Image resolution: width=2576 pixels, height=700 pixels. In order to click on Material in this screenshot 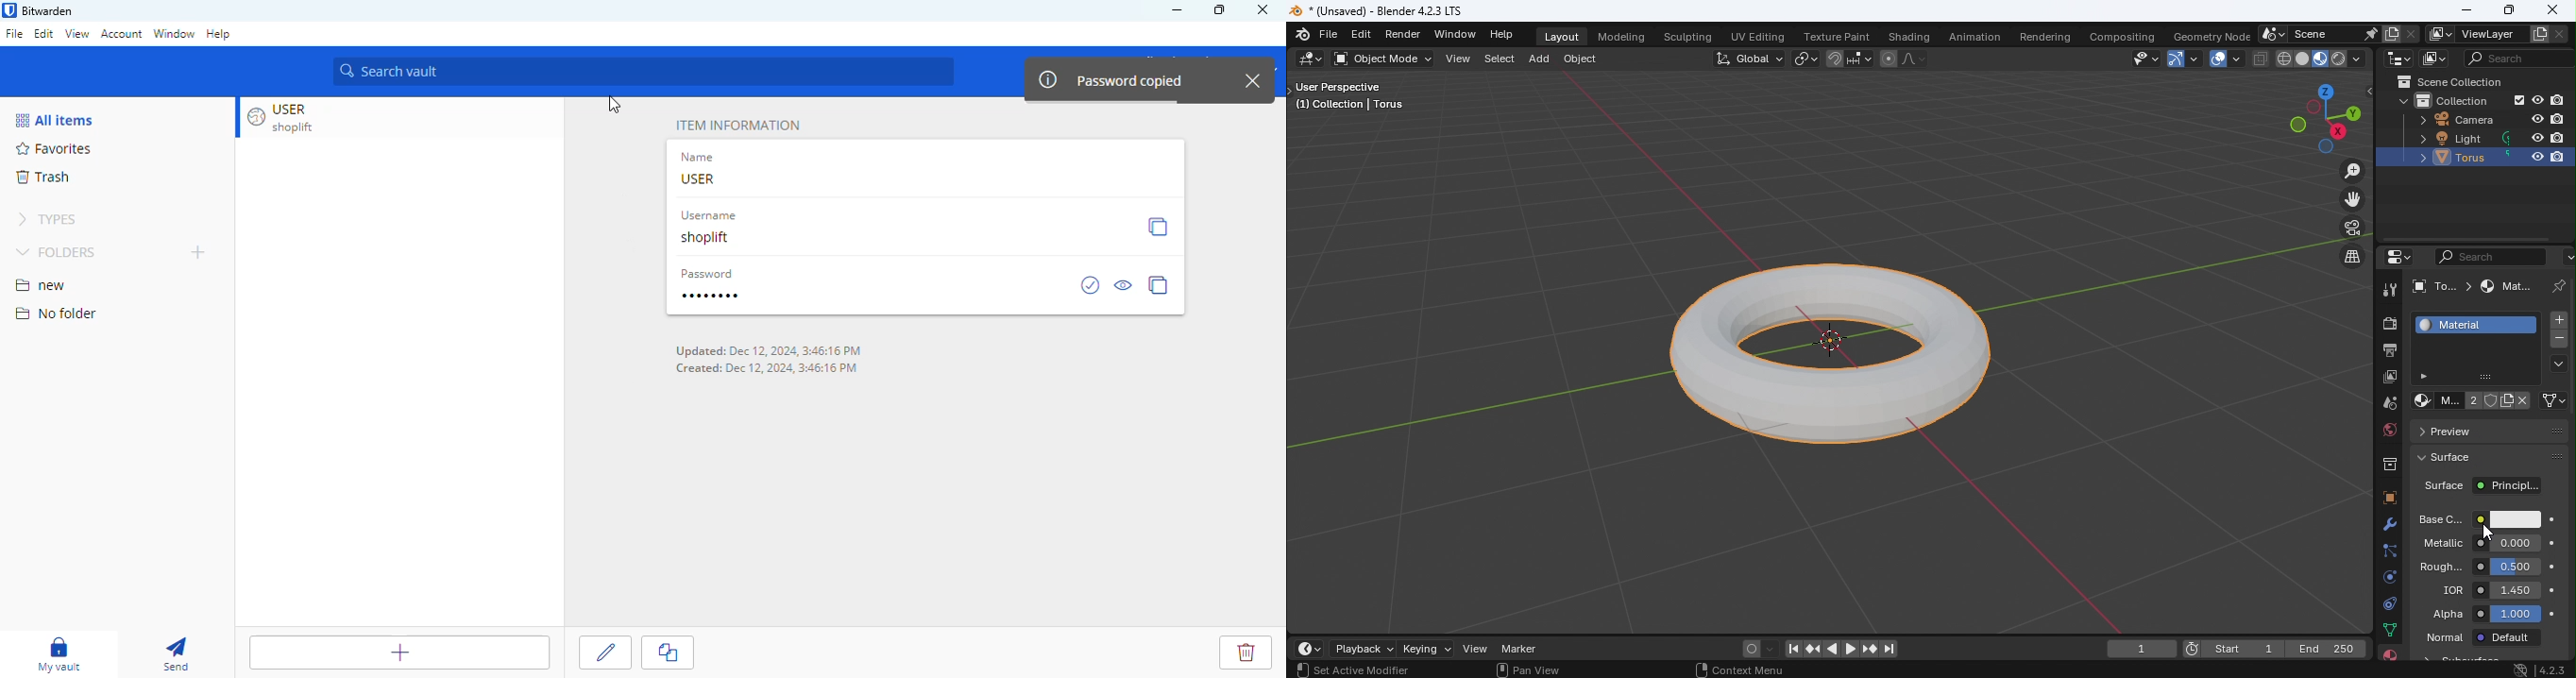, I will do `click(2507, 286)`.